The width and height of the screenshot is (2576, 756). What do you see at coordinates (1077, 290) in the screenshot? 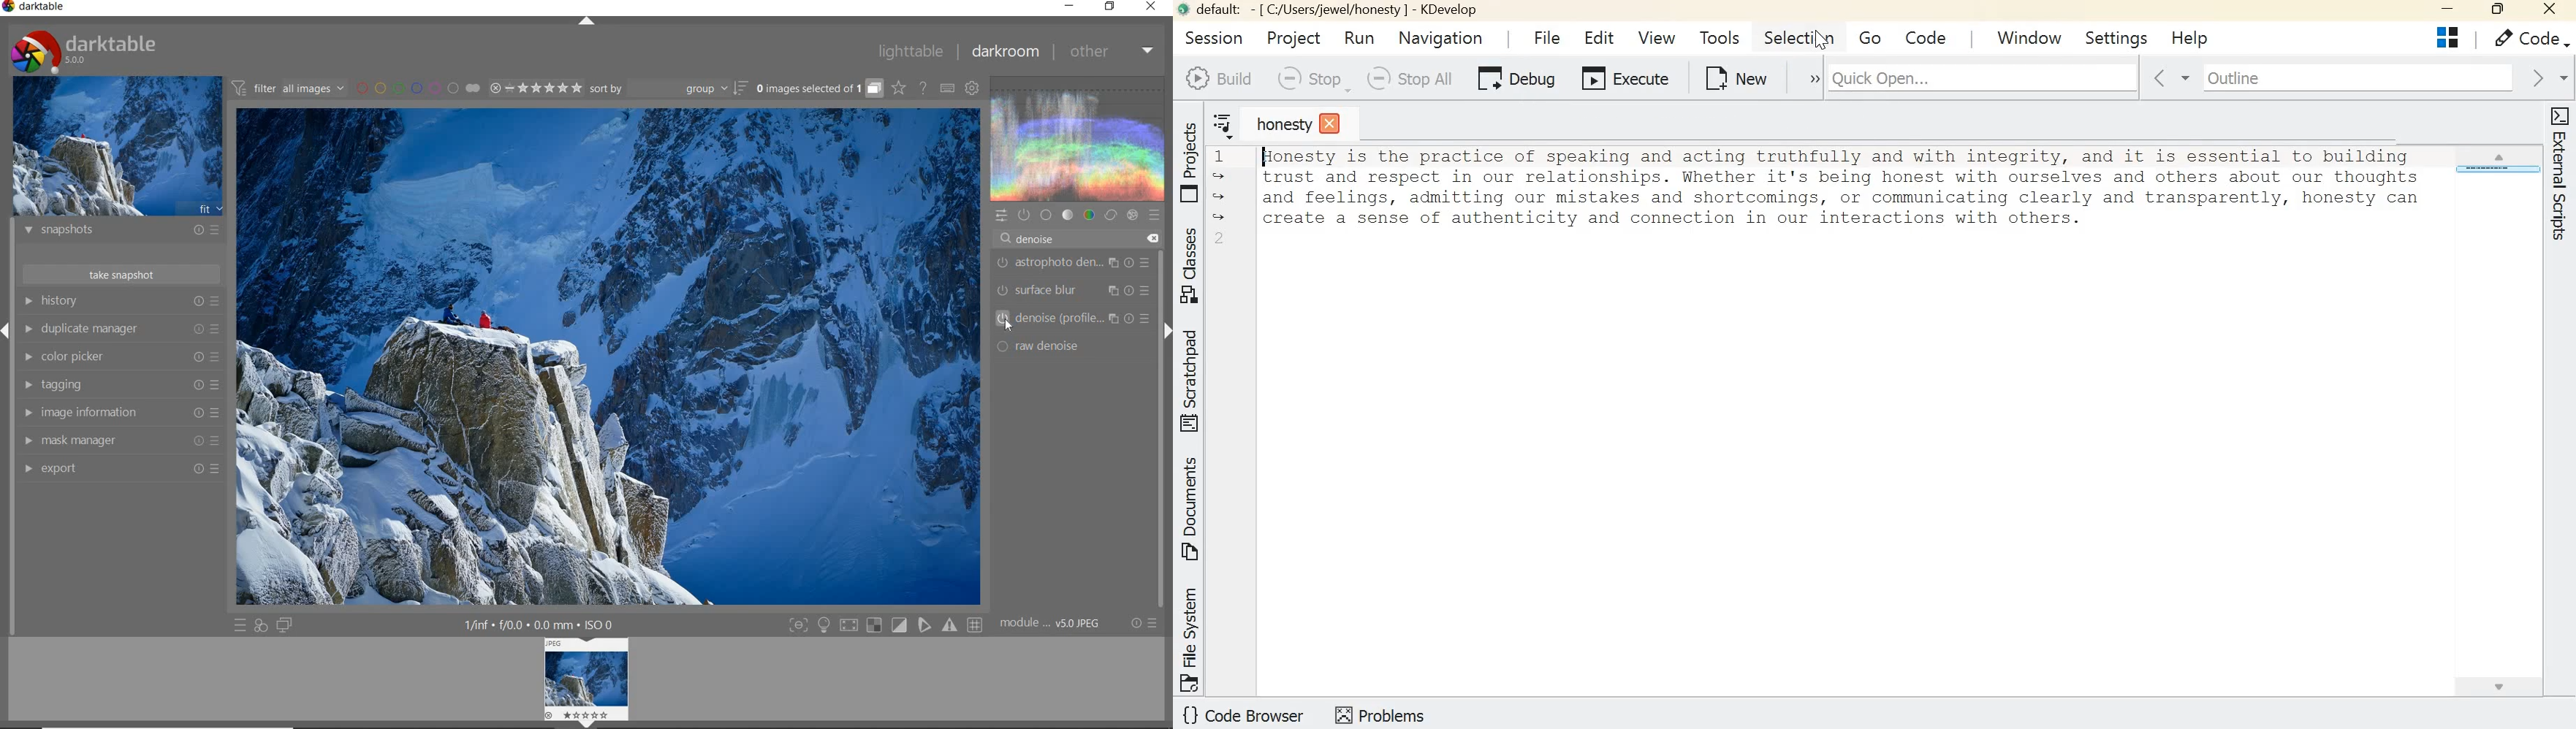
I see `surface blur` at bounding box center [1077, 290].